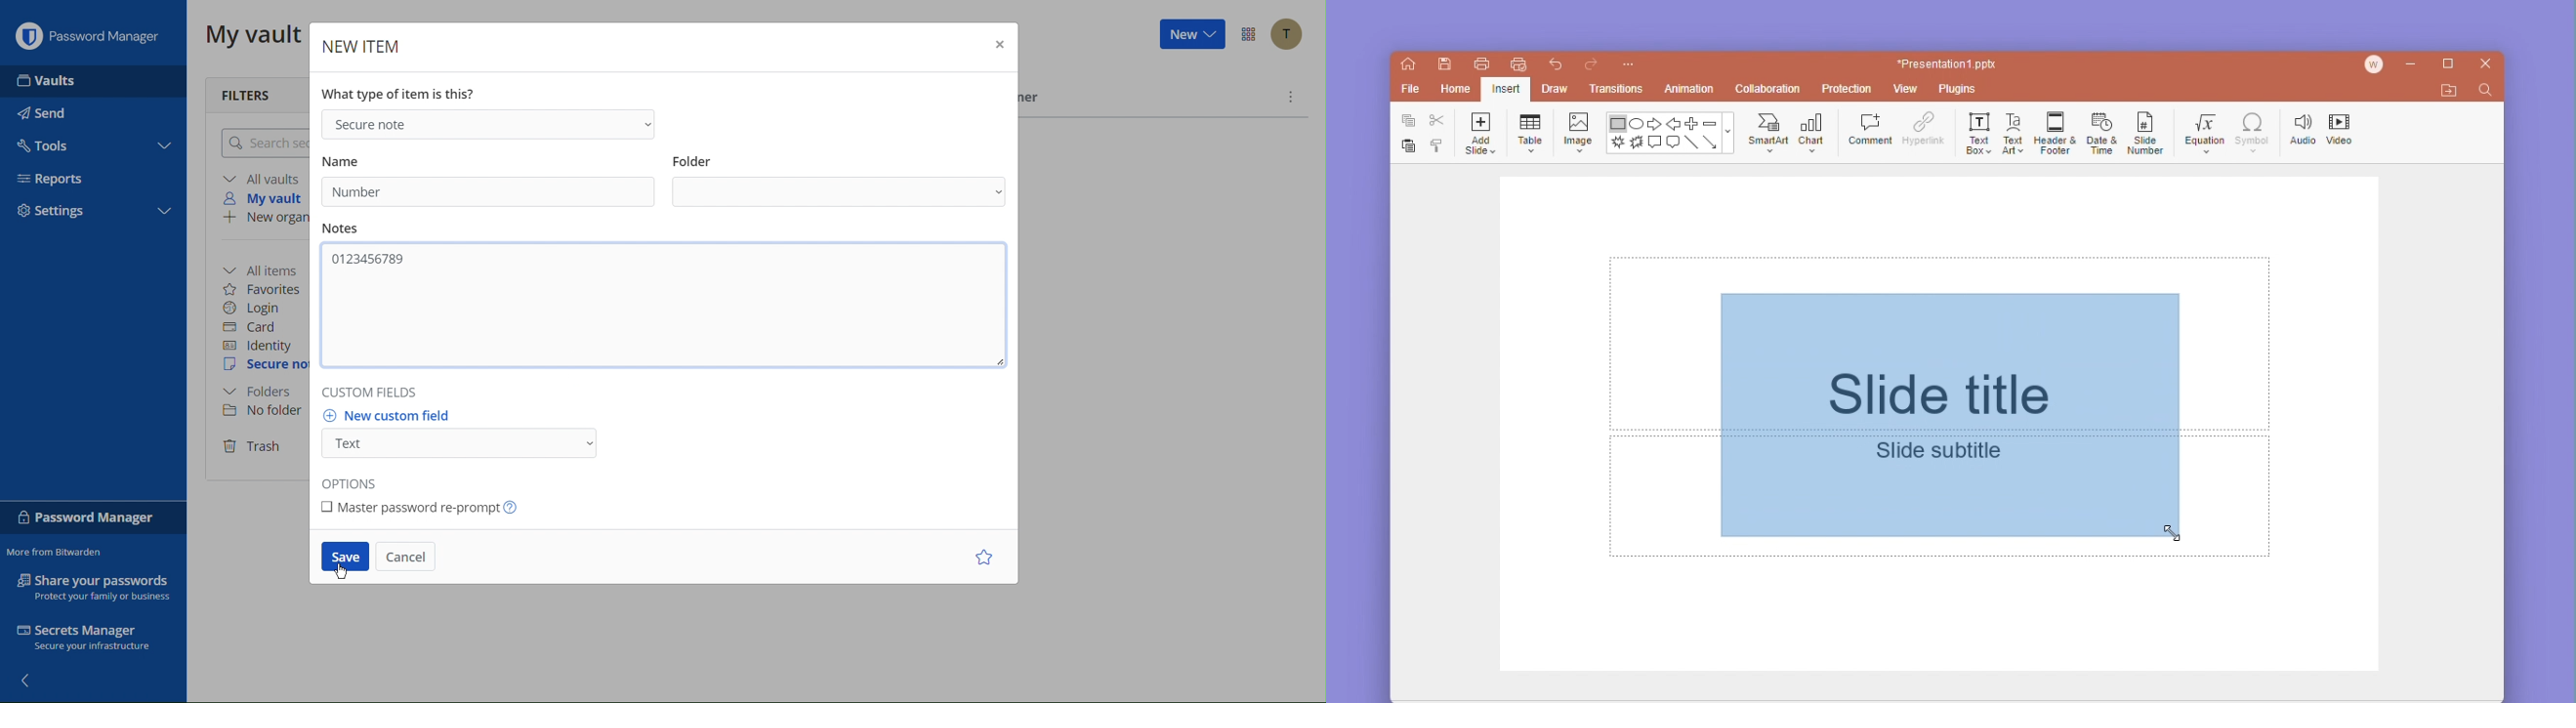 This screenshot has width=2576, height=728. What do you see at coordinates (982, 558) in the screenshot?
I see `Star` at bounding box center [982, 558].